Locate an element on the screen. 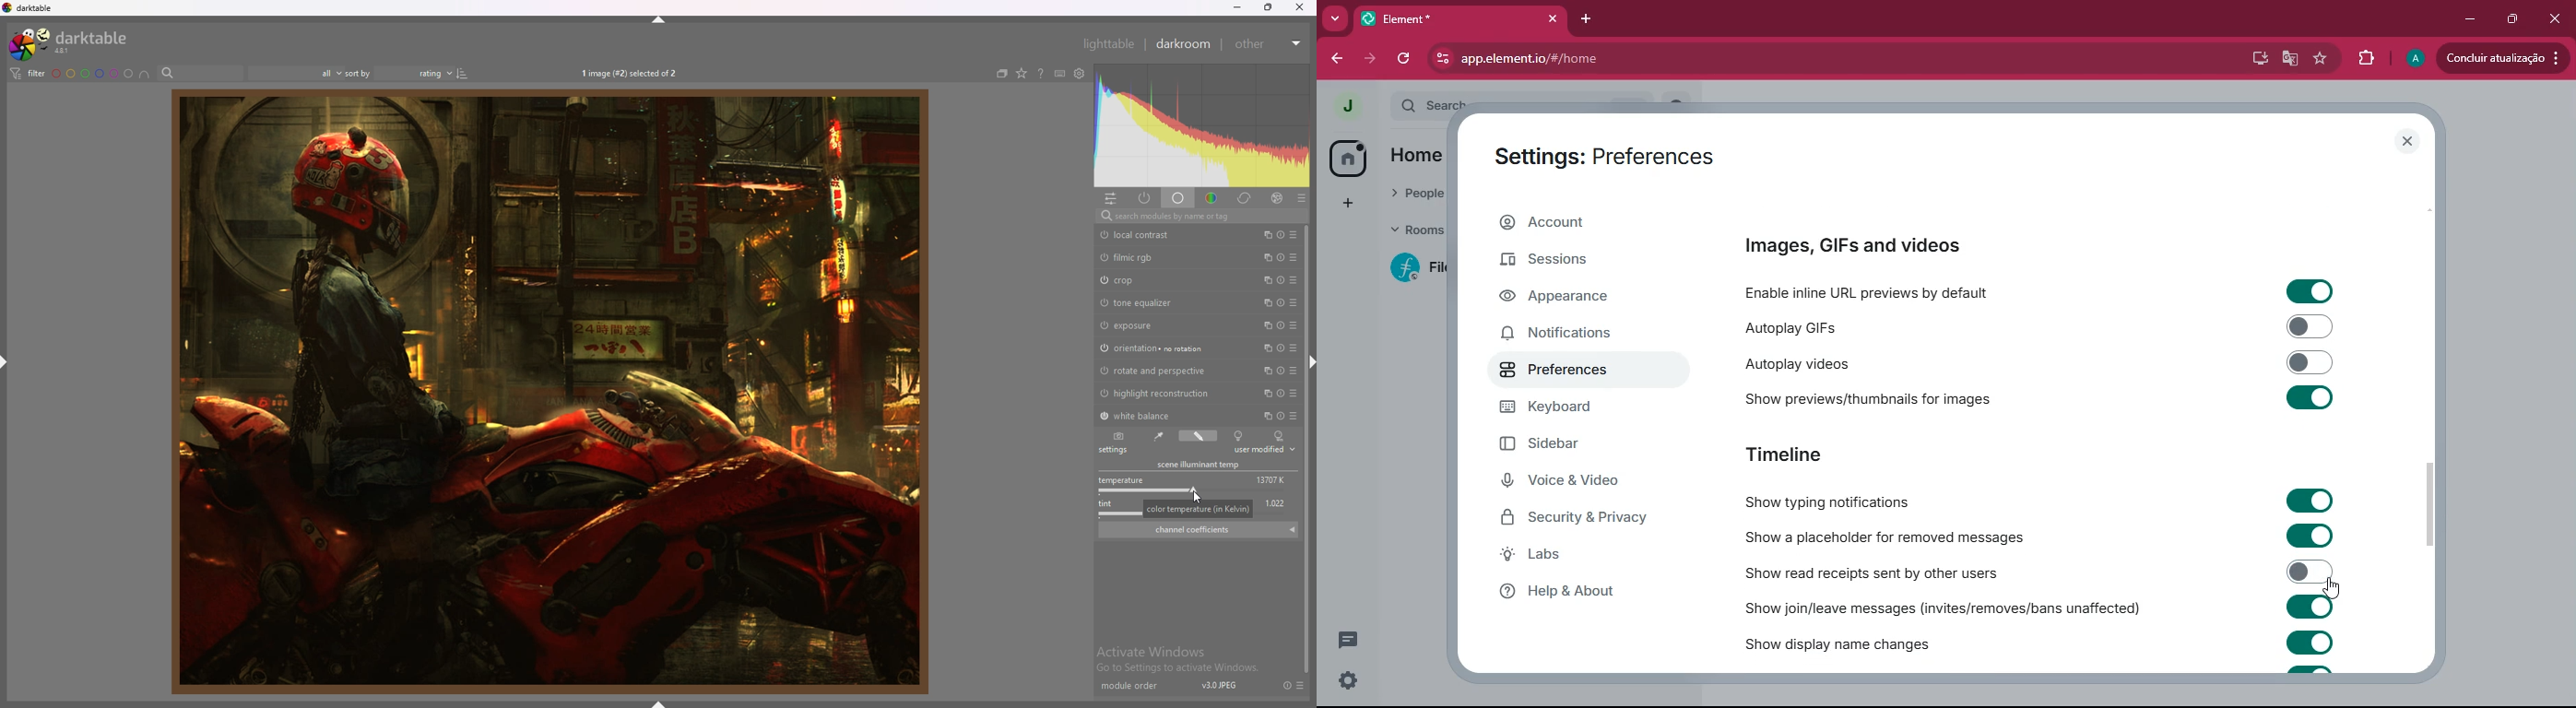  exposure is located at coordinates (1149, 325).